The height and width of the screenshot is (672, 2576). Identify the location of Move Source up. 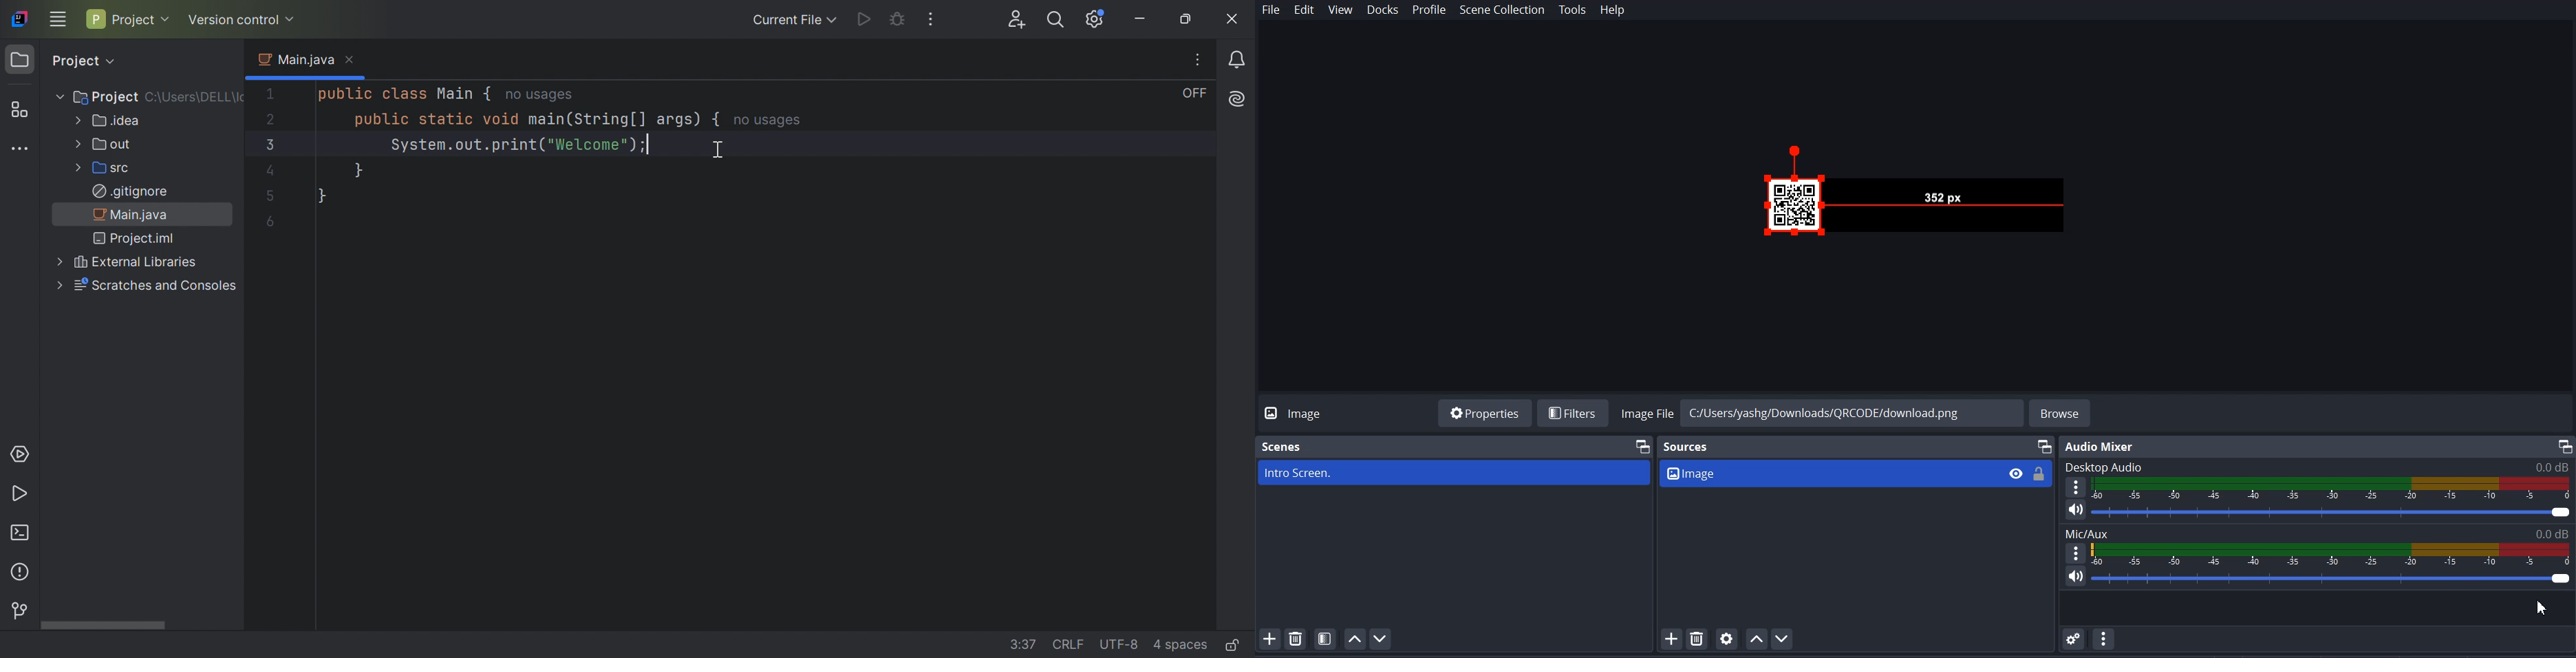
(1755, 638).